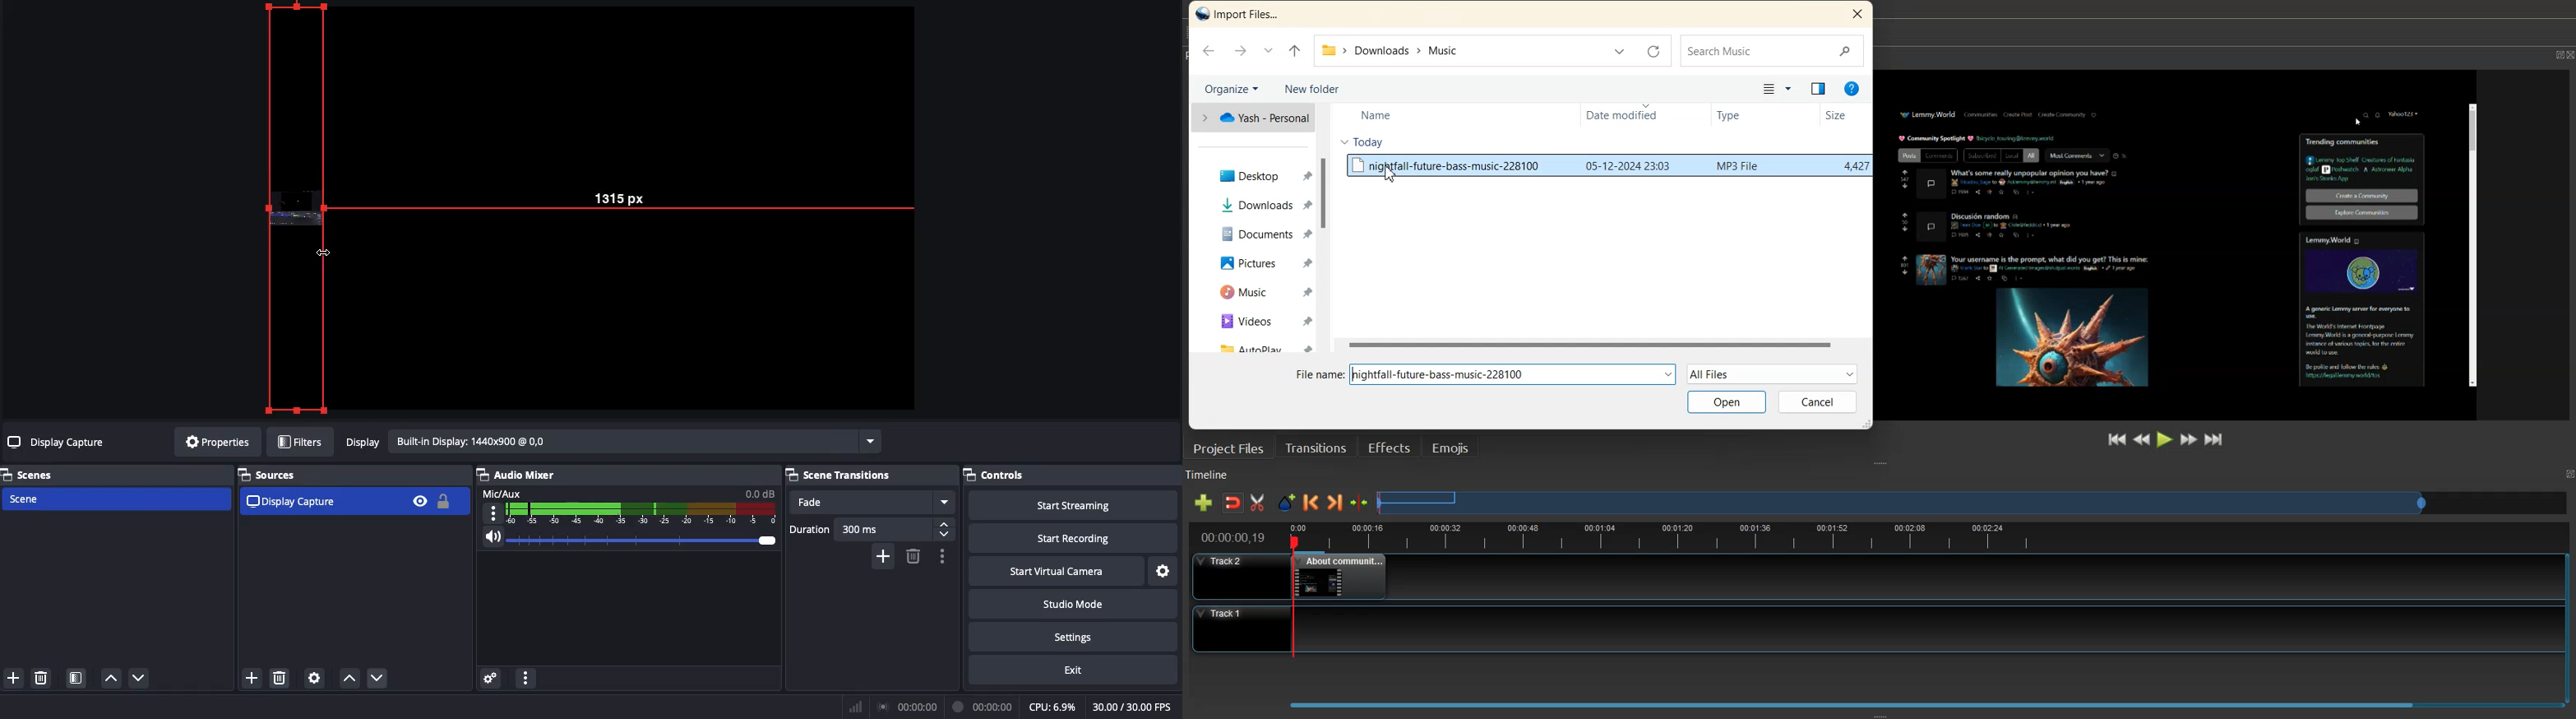 The width and height of the screenshot is (2576, 728). Describe the element at coordinates (2549, 52) in the screenshot. I see `Maximize` at that location.